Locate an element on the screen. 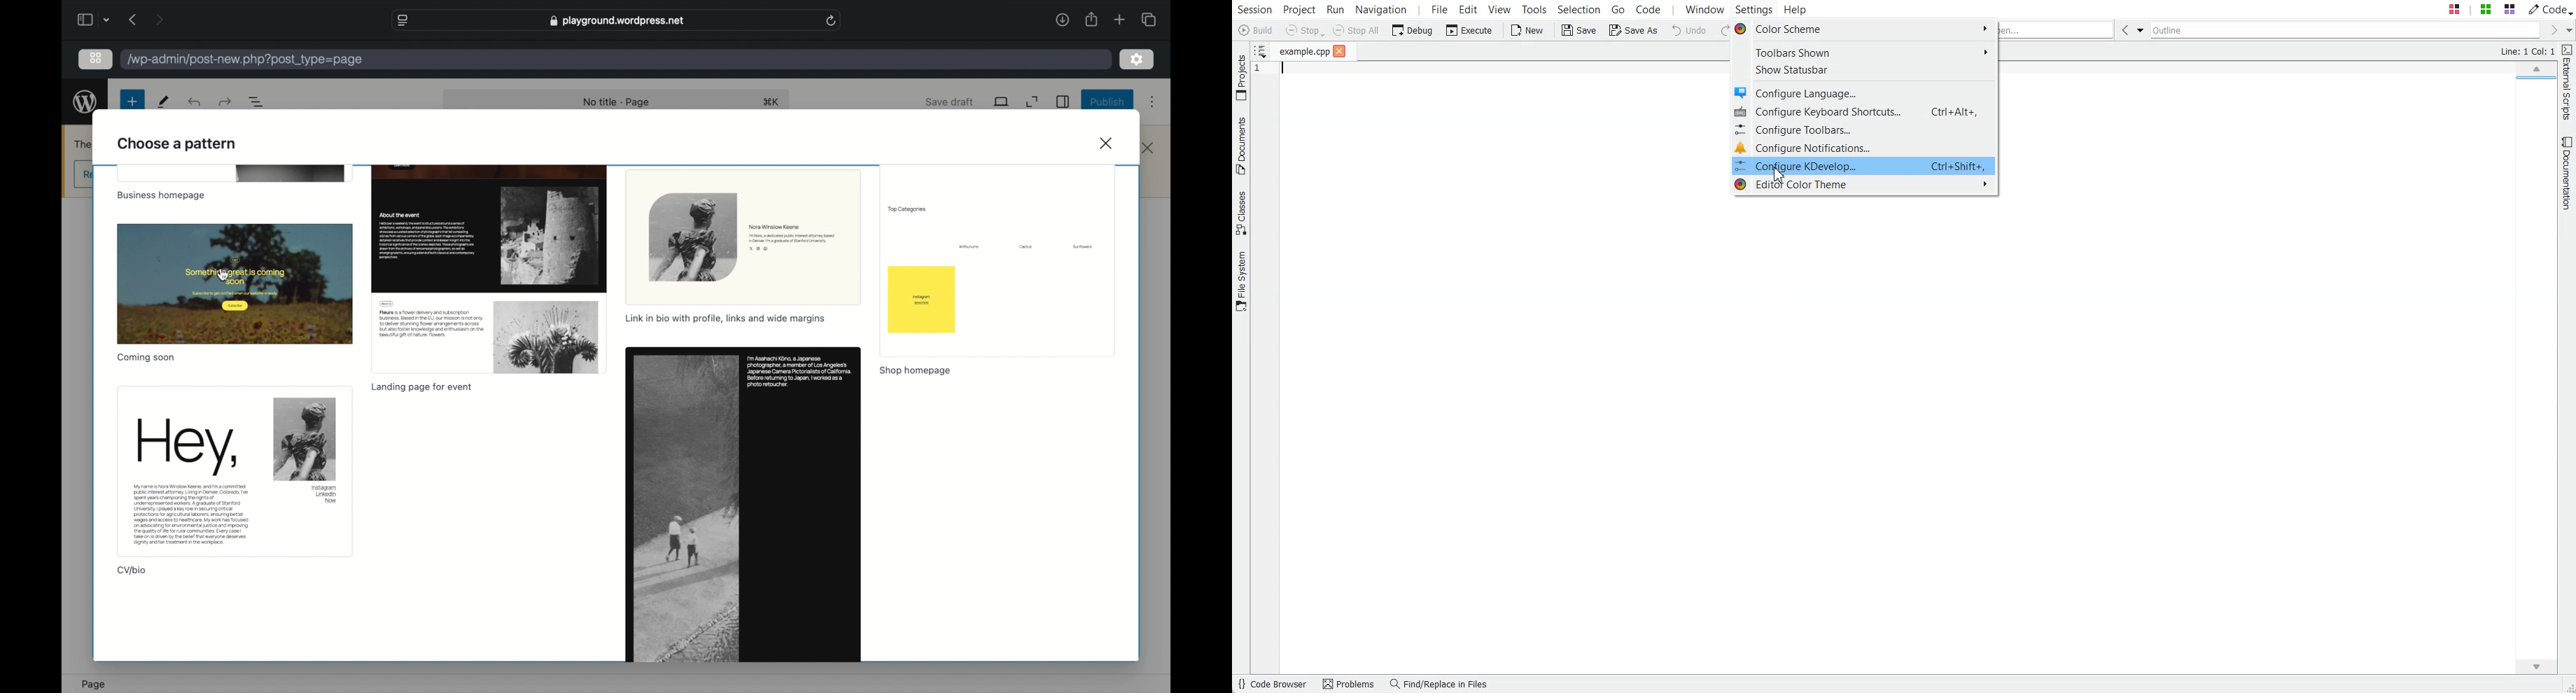  website settings is located at coordinates (402, 20).